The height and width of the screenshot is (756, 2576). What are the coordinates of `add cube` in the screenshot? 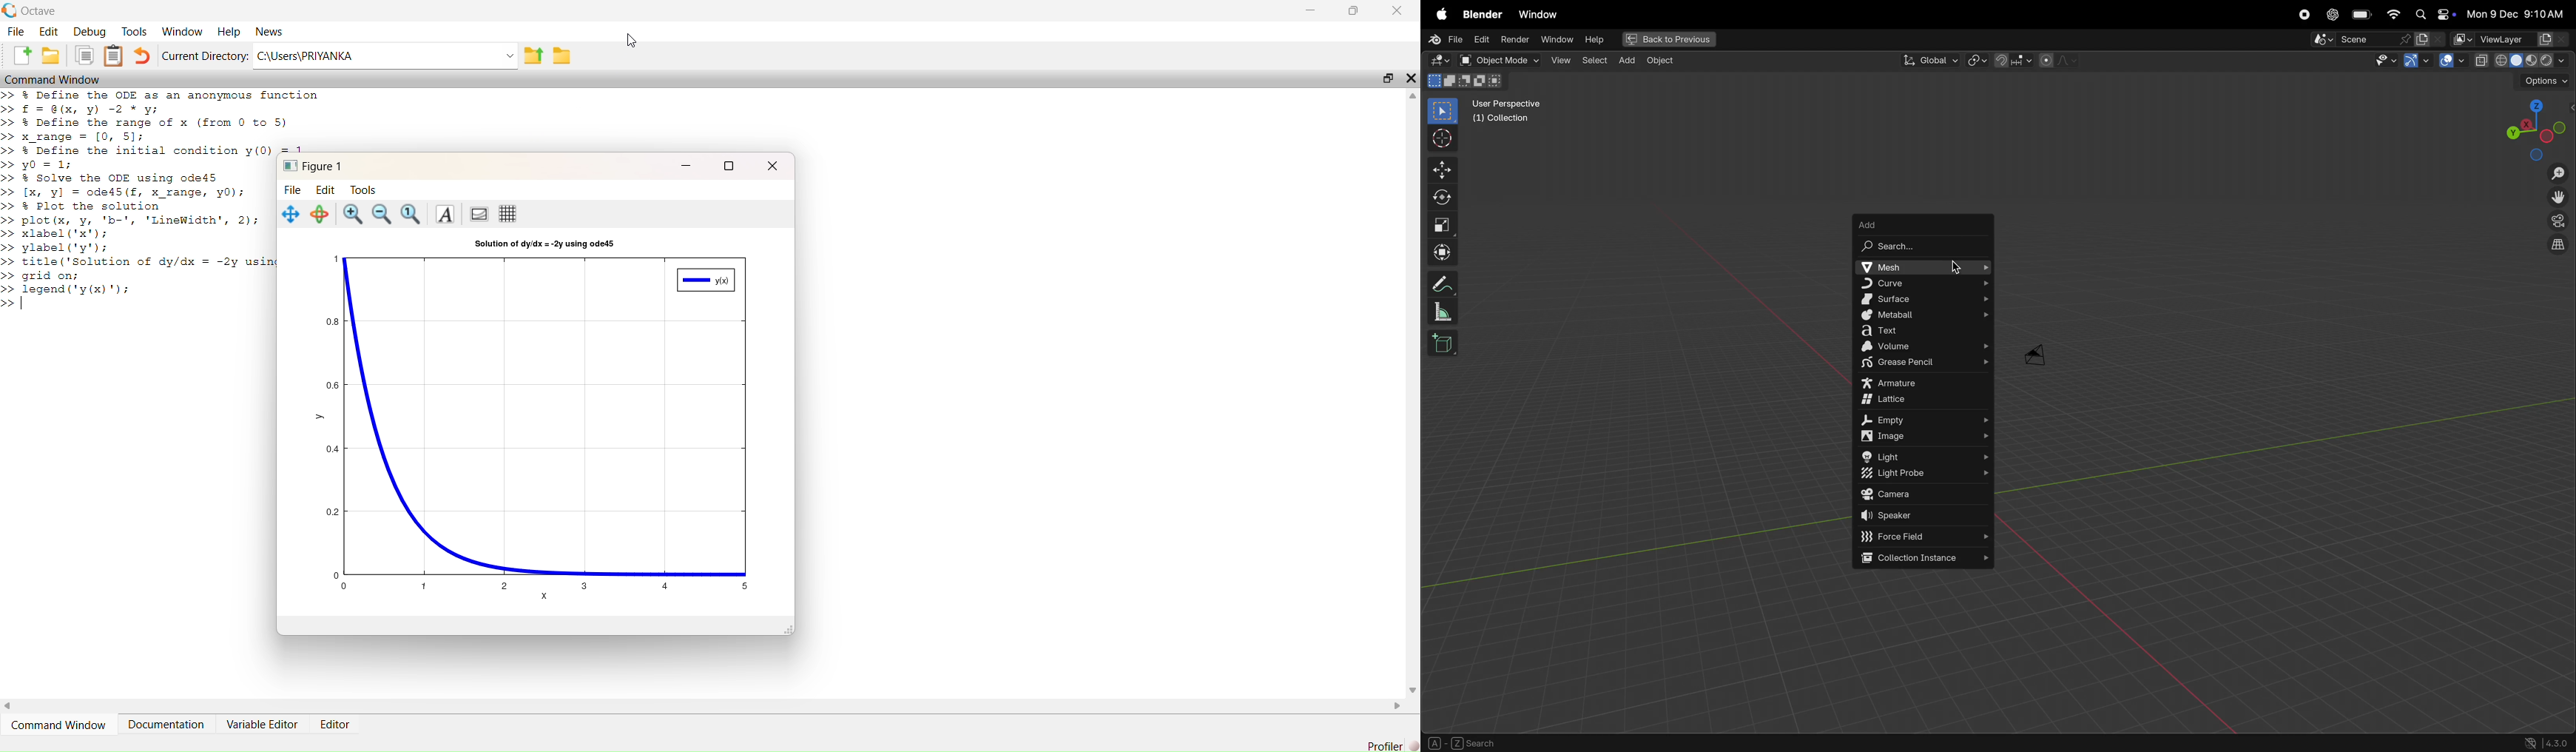 It's located at (1445, 344).